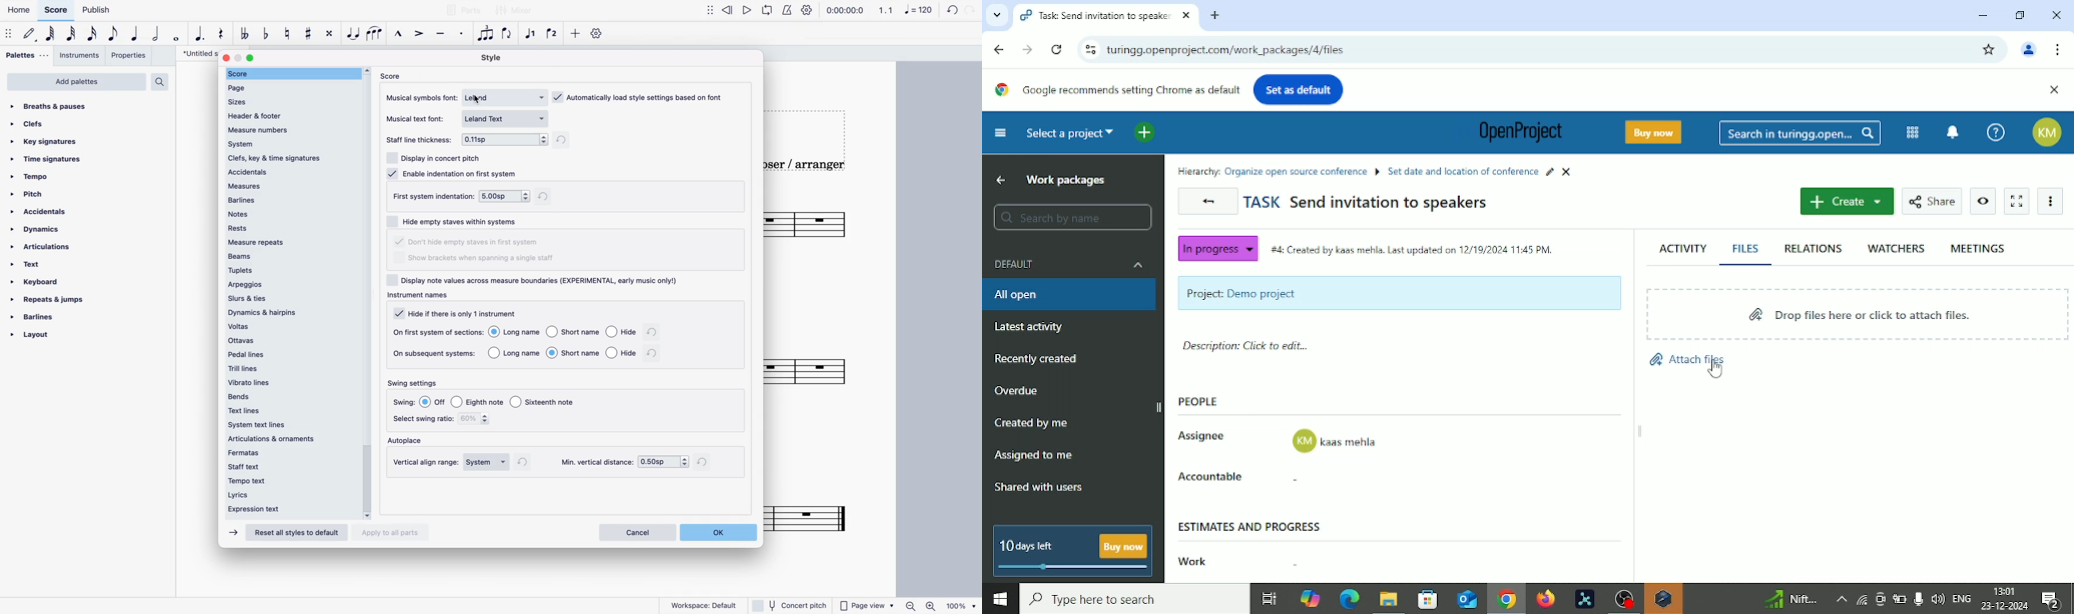 Image resolution: width=2100 pixels, height=616 pixels. What do you see at coordinates (1037, 360) in the screenshot?
I see `Recently created` at bounding box center [1037, 360].